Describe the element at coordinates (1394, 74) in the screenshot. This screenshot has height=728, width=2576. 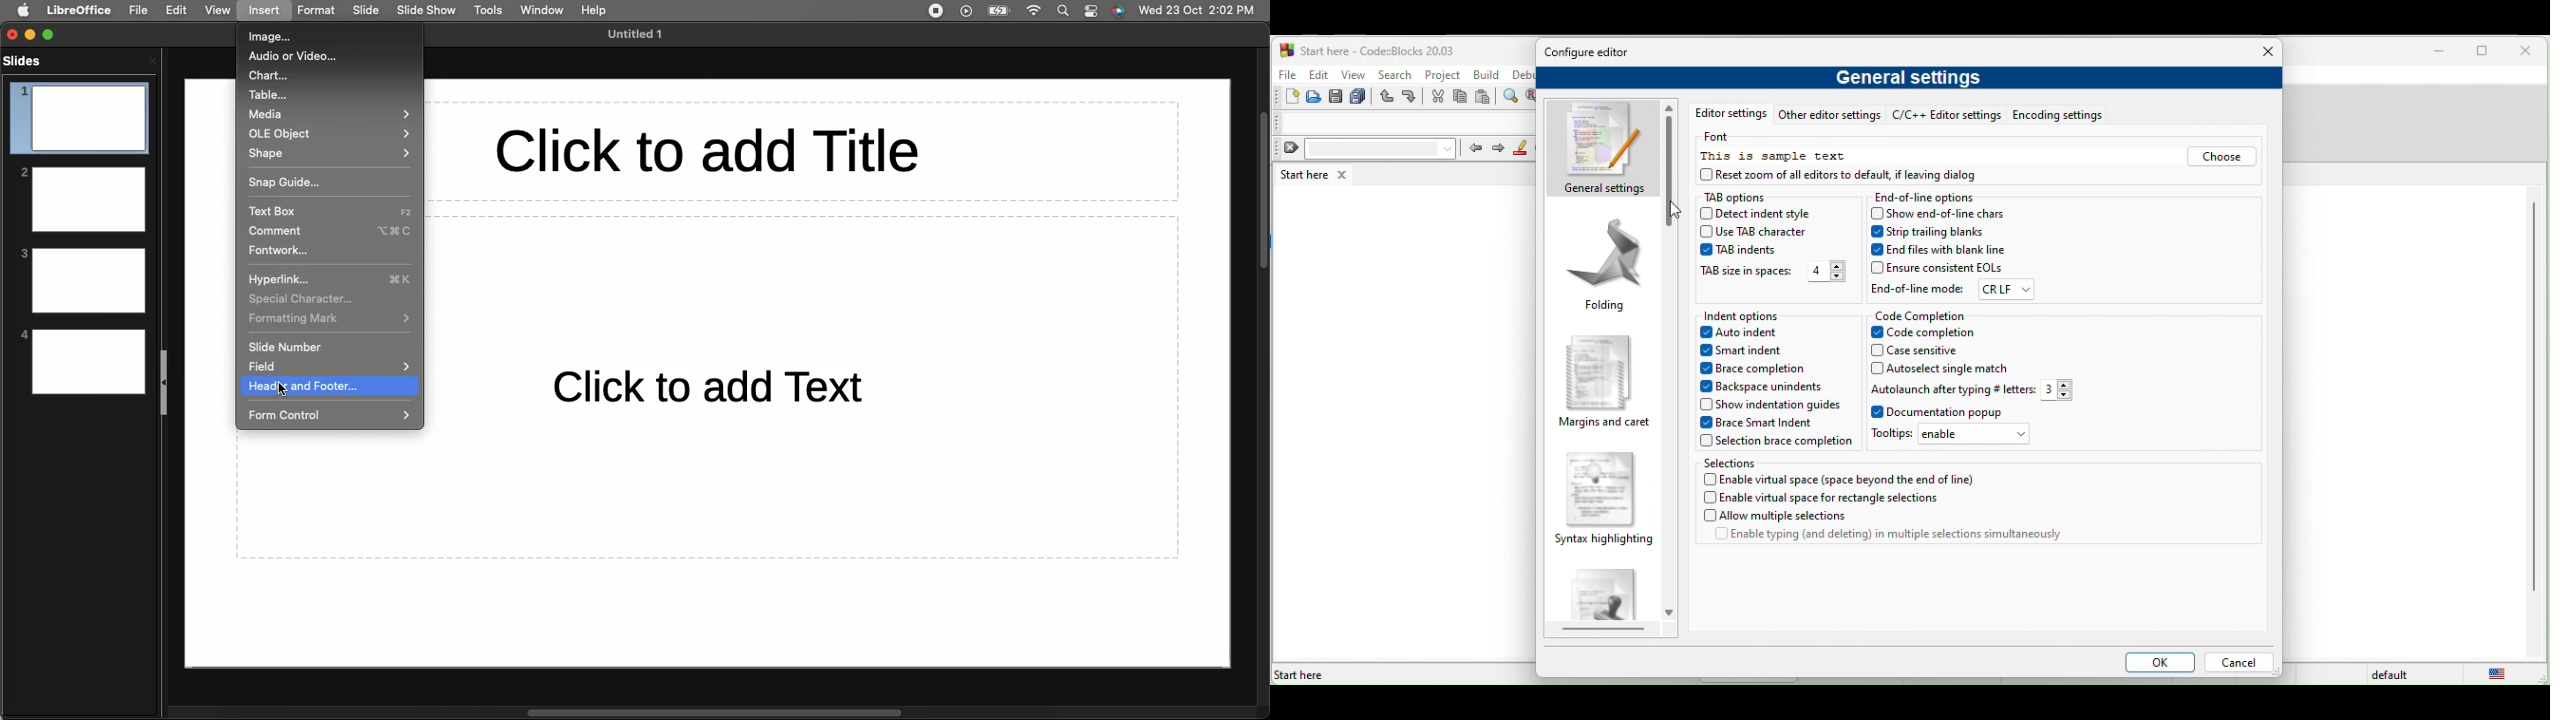
I see `search` at that location.